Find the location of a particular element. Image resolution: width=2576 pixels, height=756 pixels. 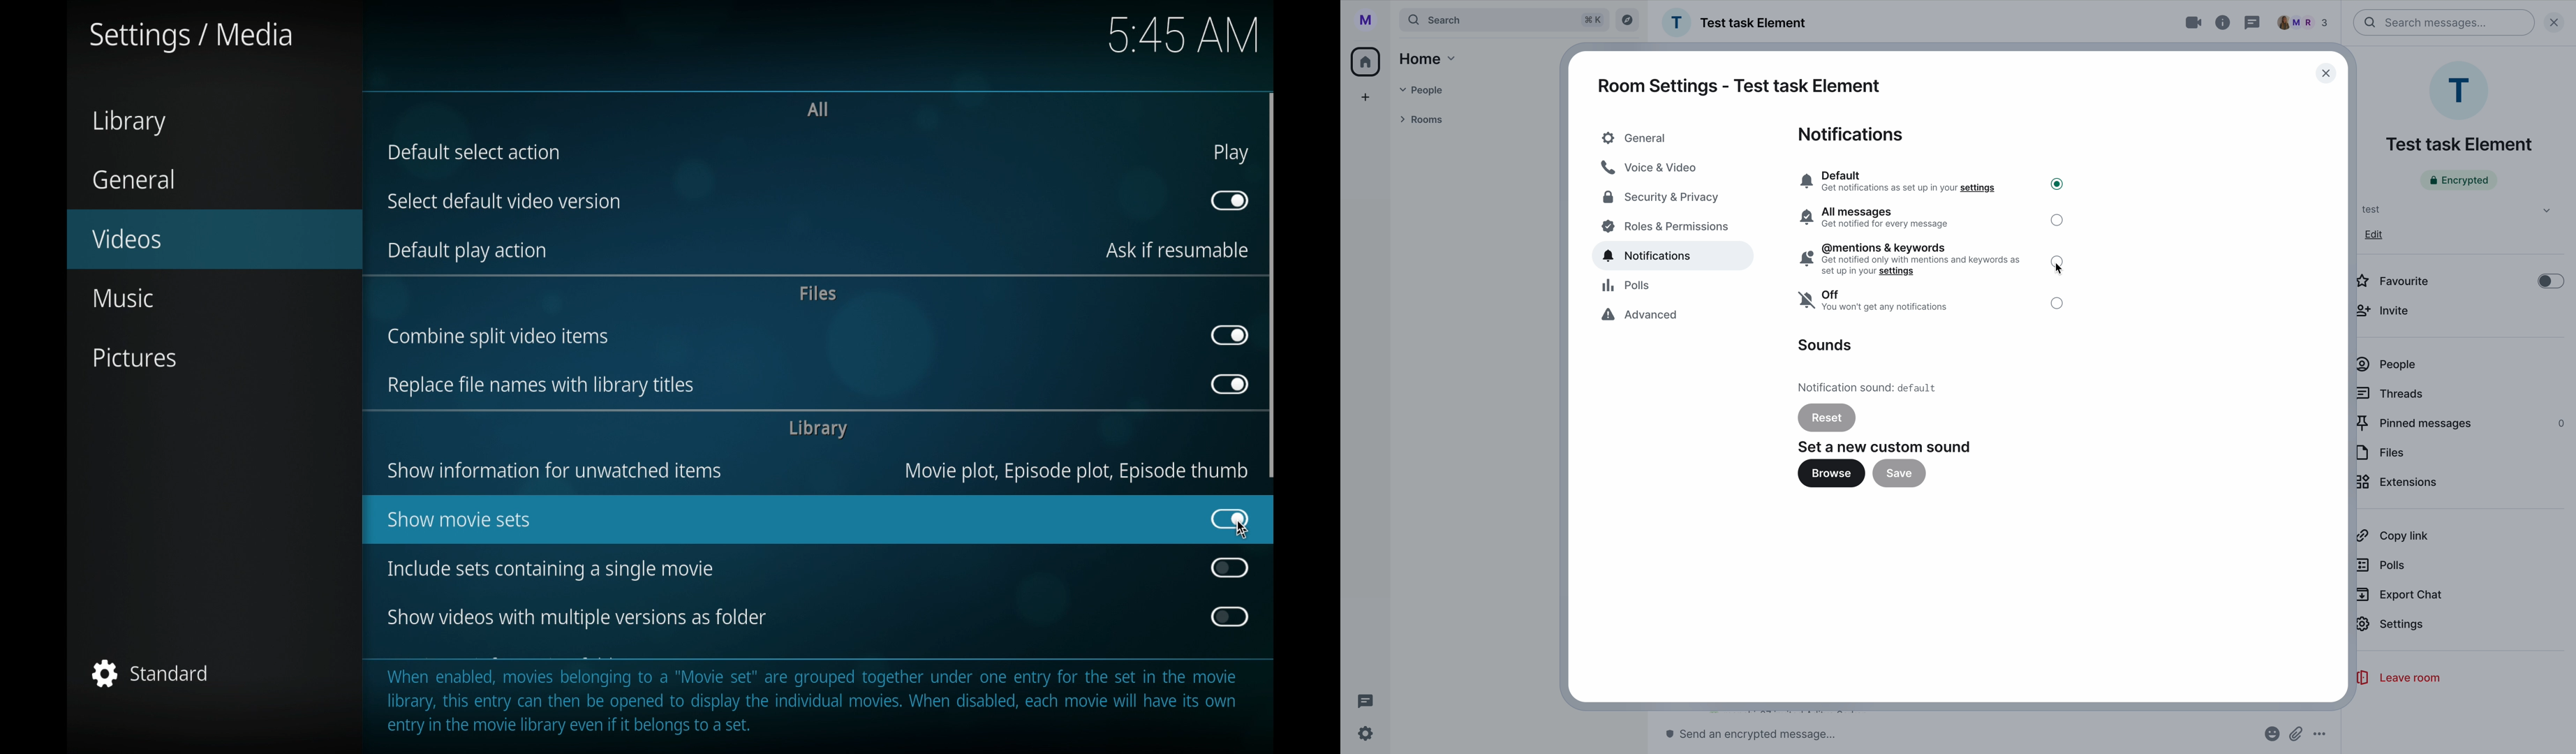

invite is located at coordinates (2387, 310).